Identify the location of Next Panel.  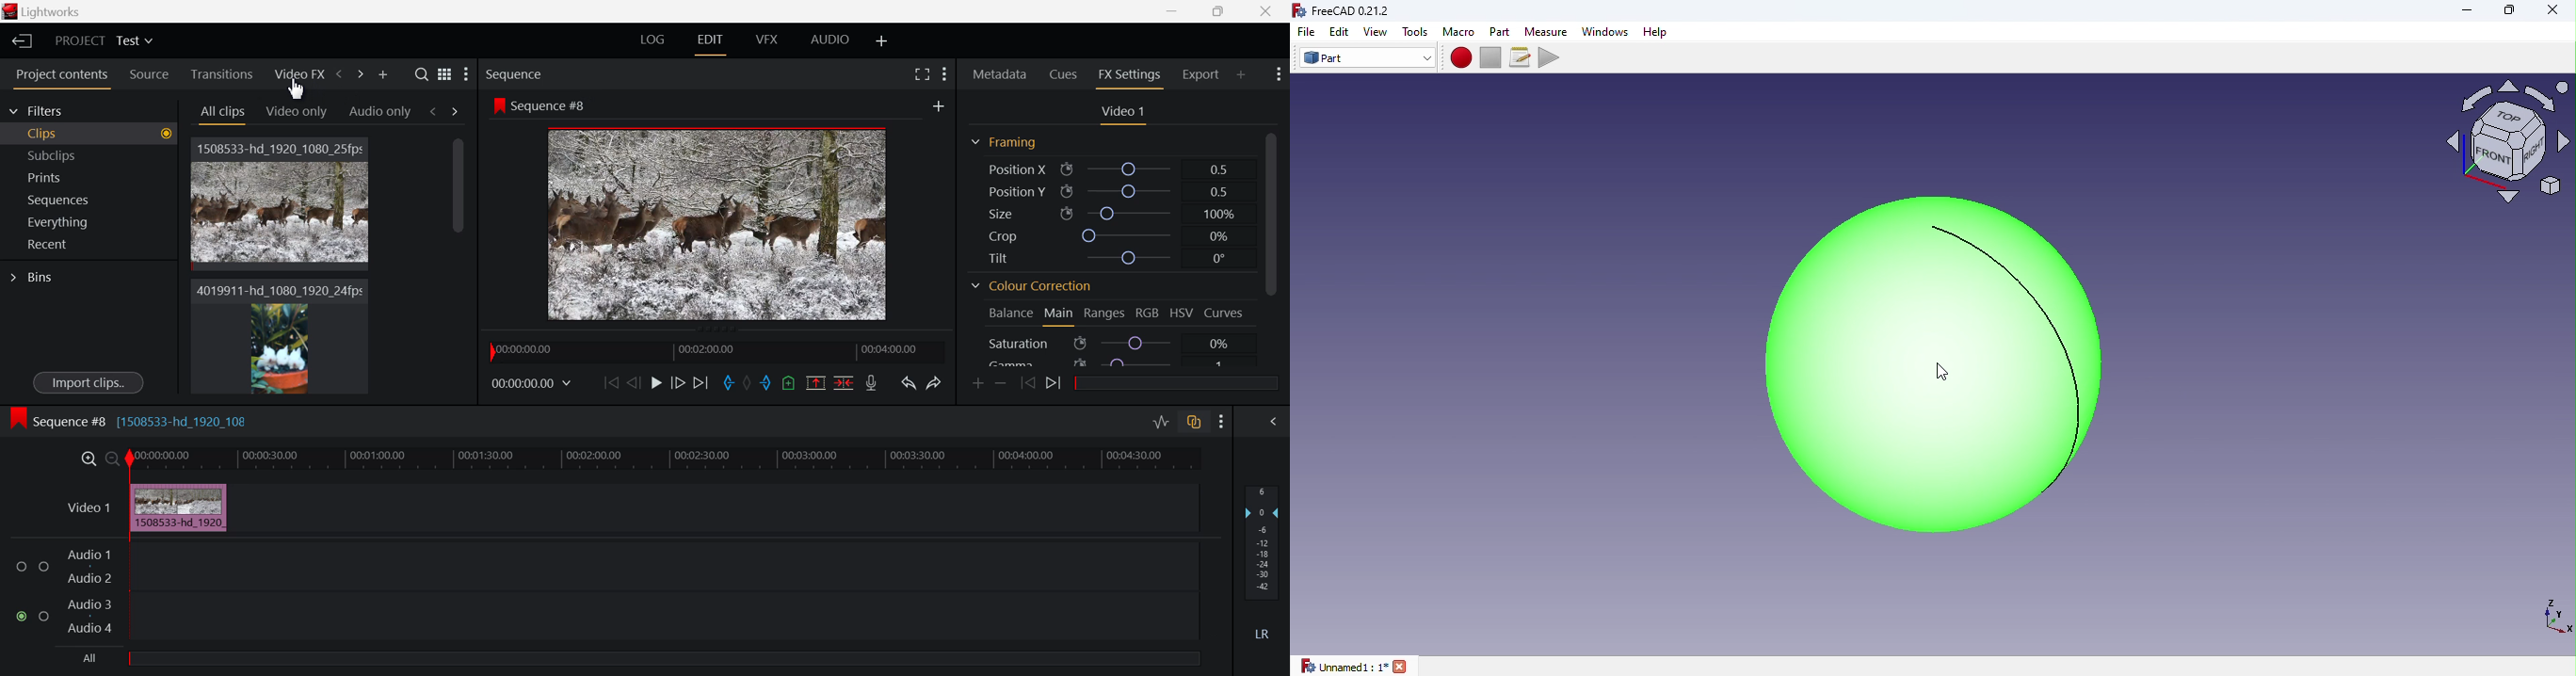
(360, 75).